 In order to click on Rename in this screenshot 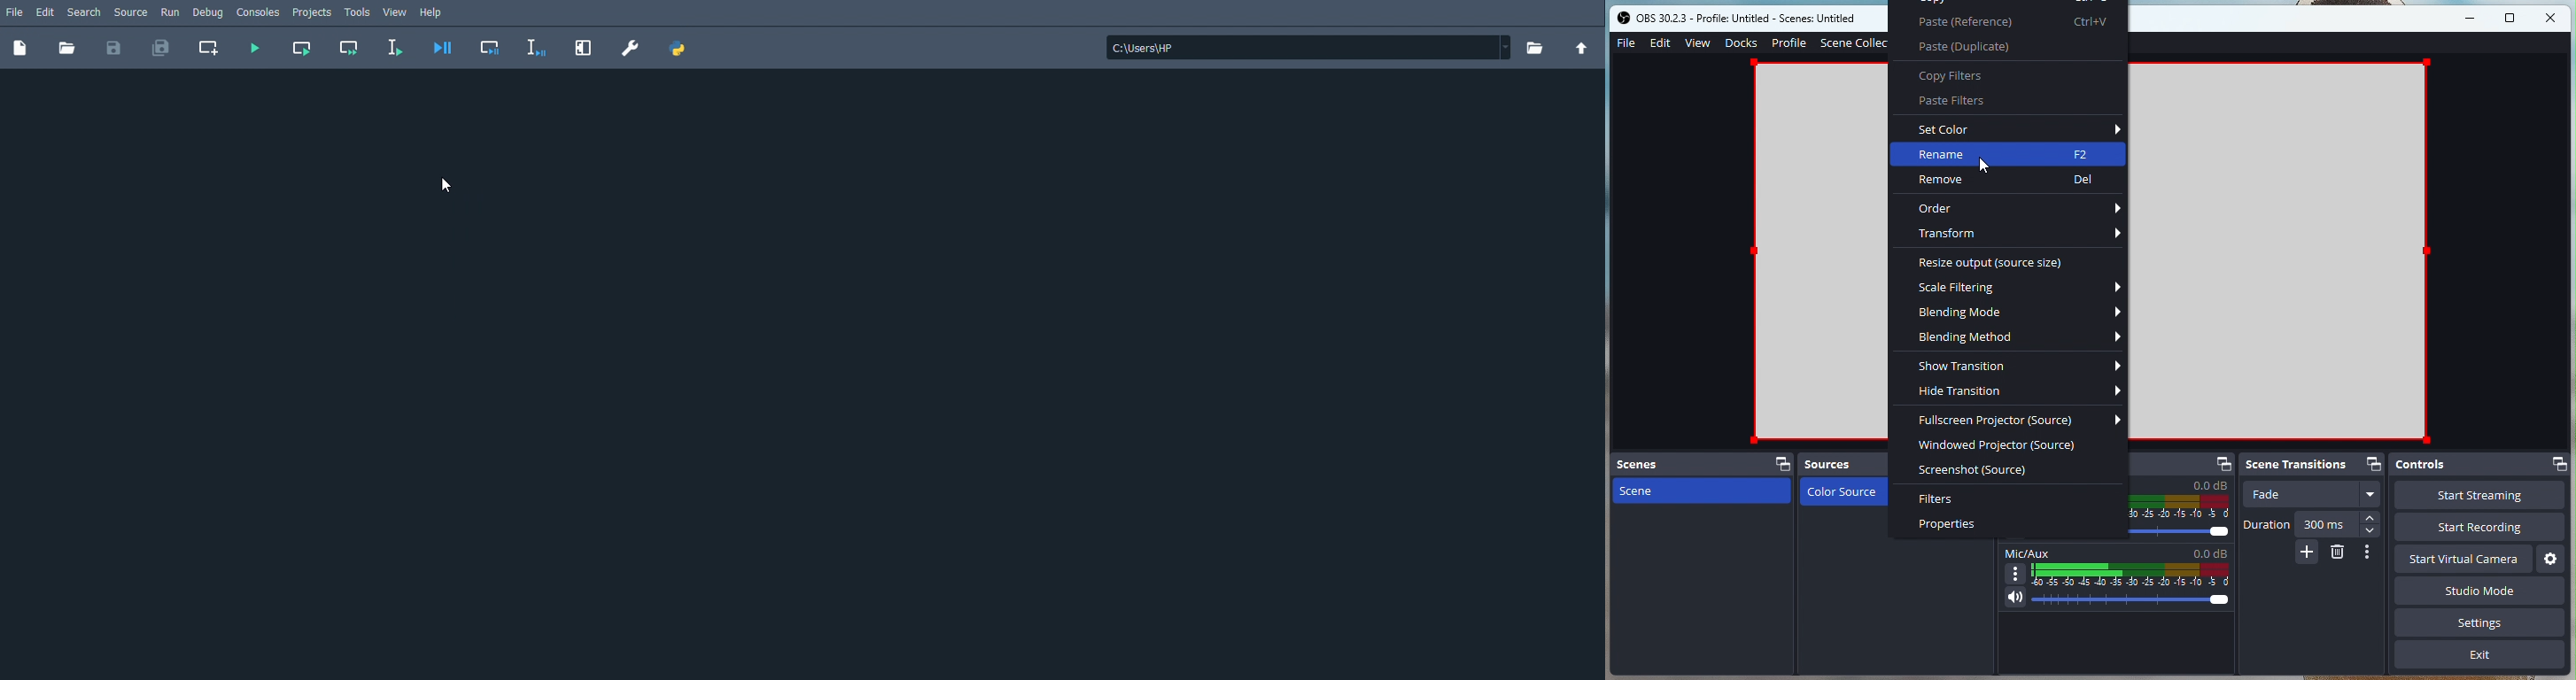, I will do `click(2008, 153)`.